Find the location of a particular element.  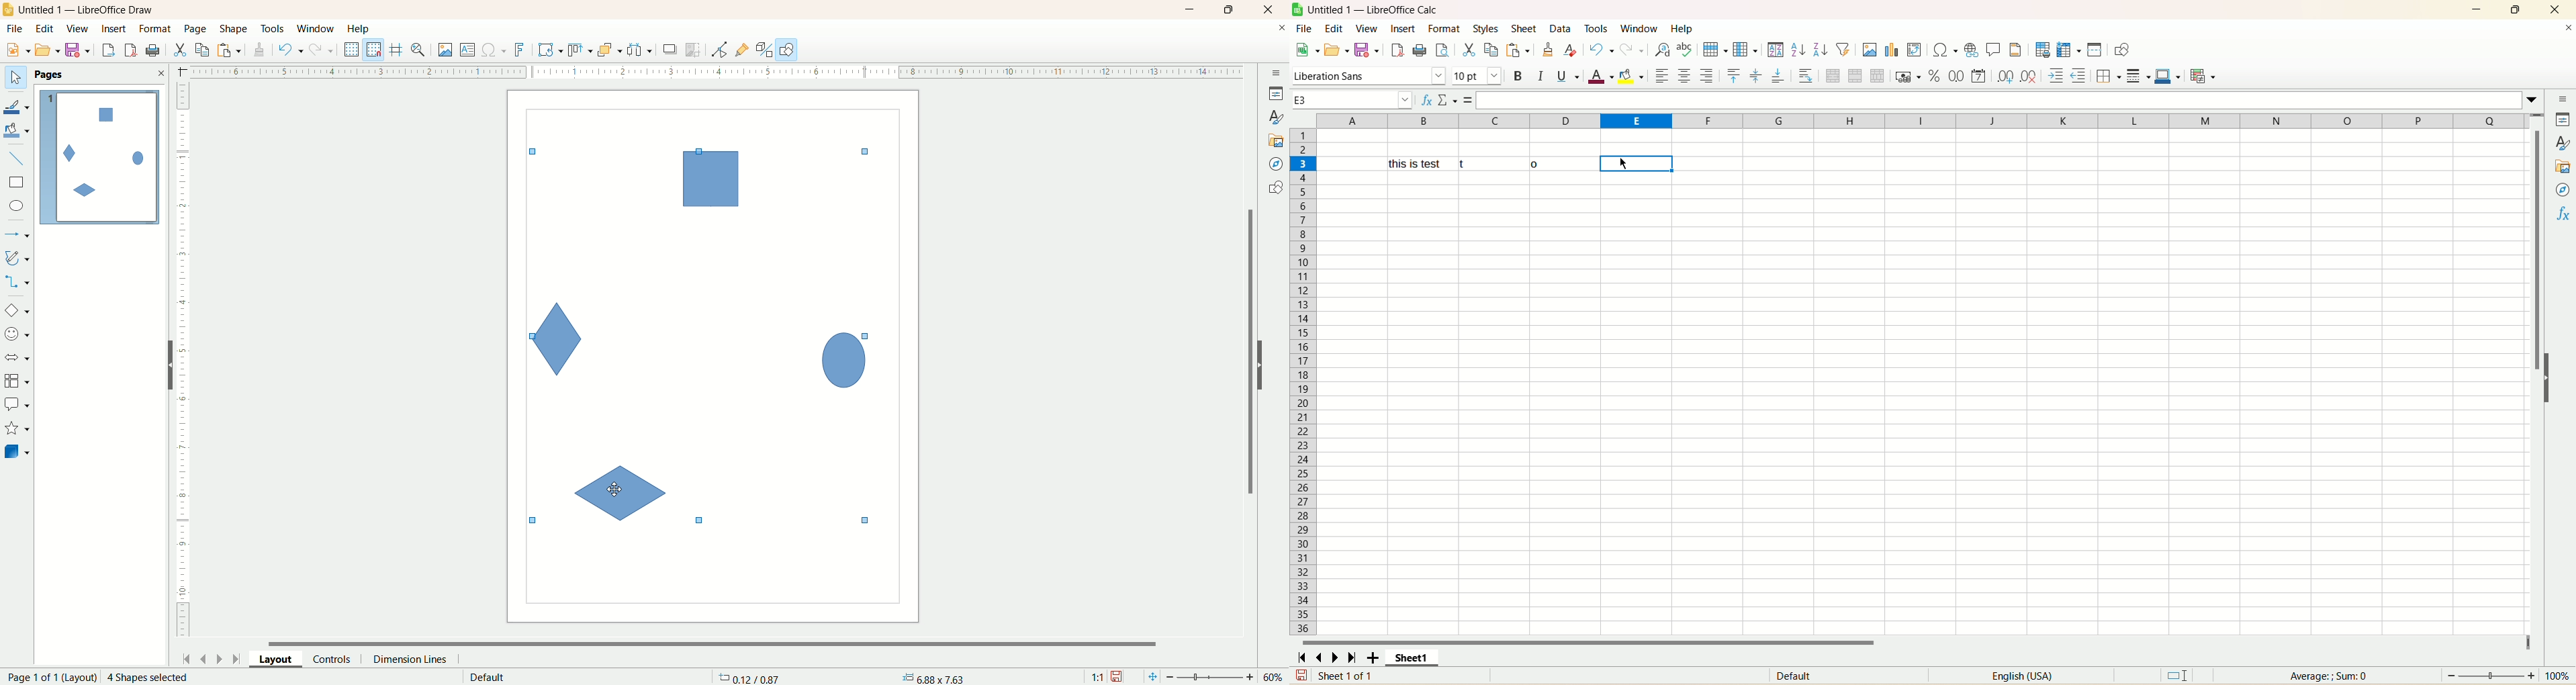

tools is located at coordinates (273, 30).